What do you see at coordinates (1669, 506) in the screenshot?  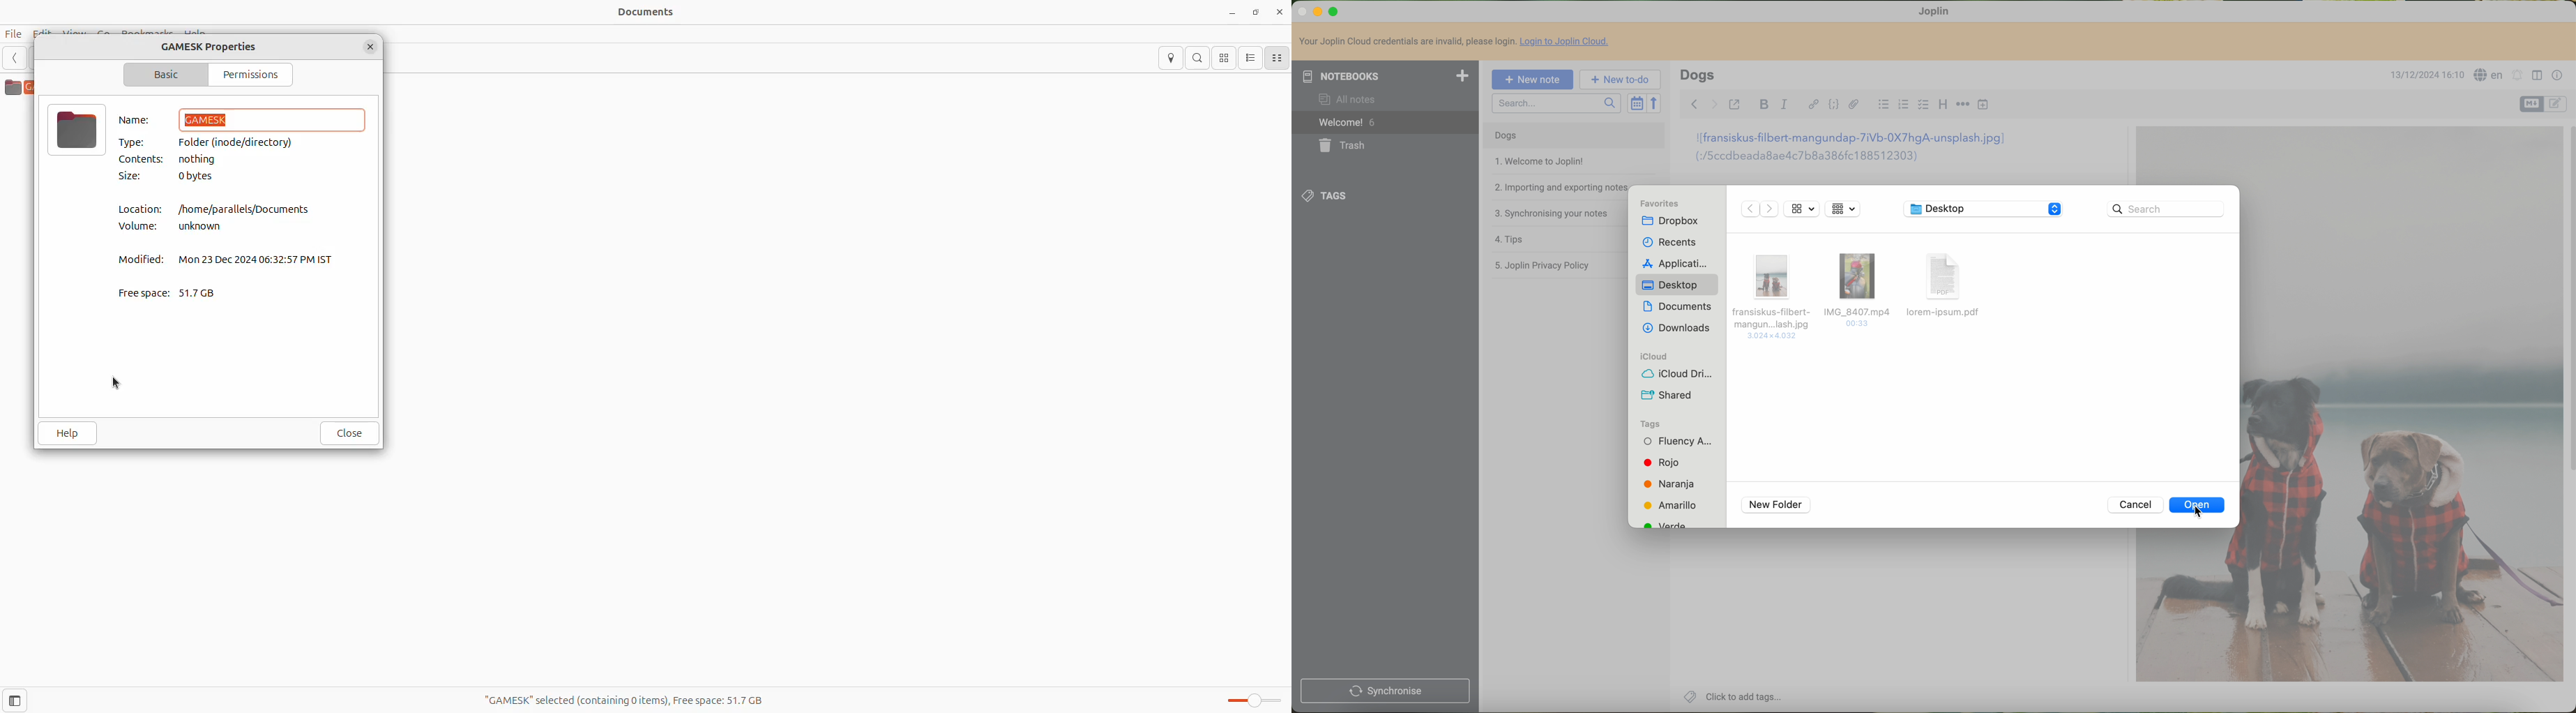 I see `yellow tag` at bounding box center [1669, 506].